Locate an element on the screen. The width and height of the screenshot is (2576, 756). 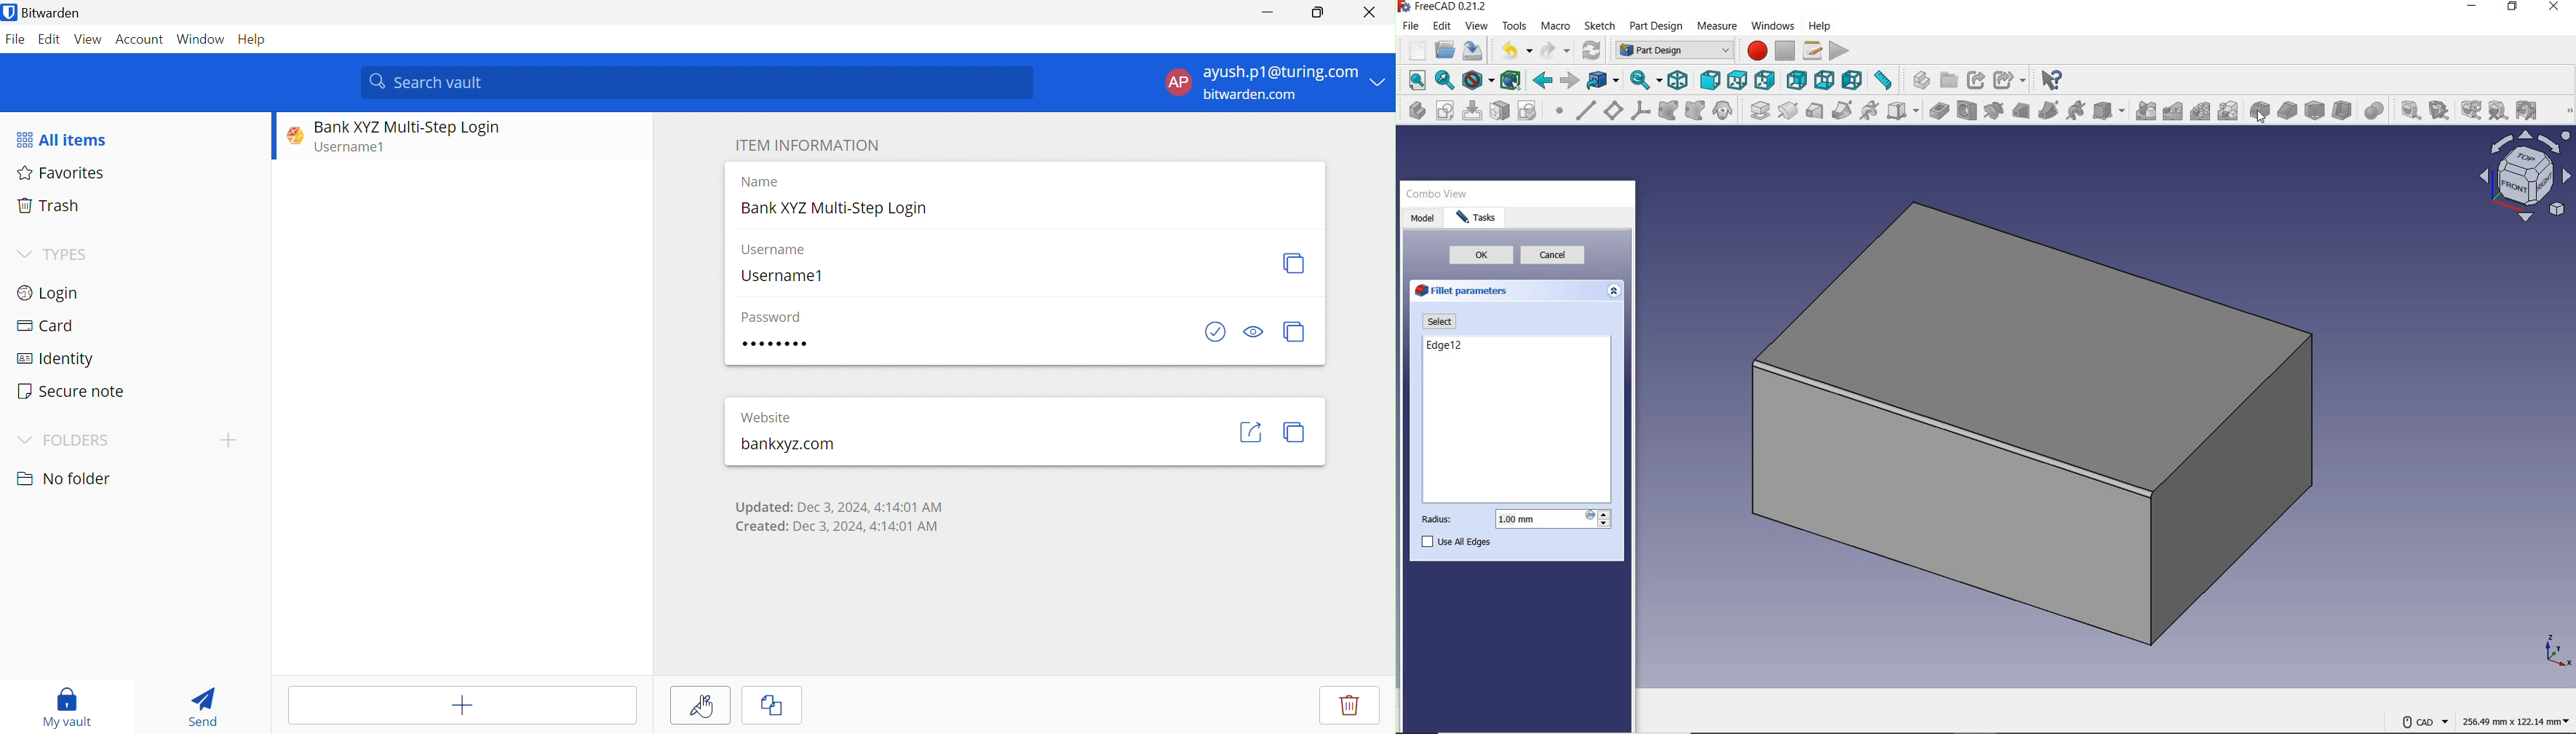
refresh is located at coordinates (1592, 50).